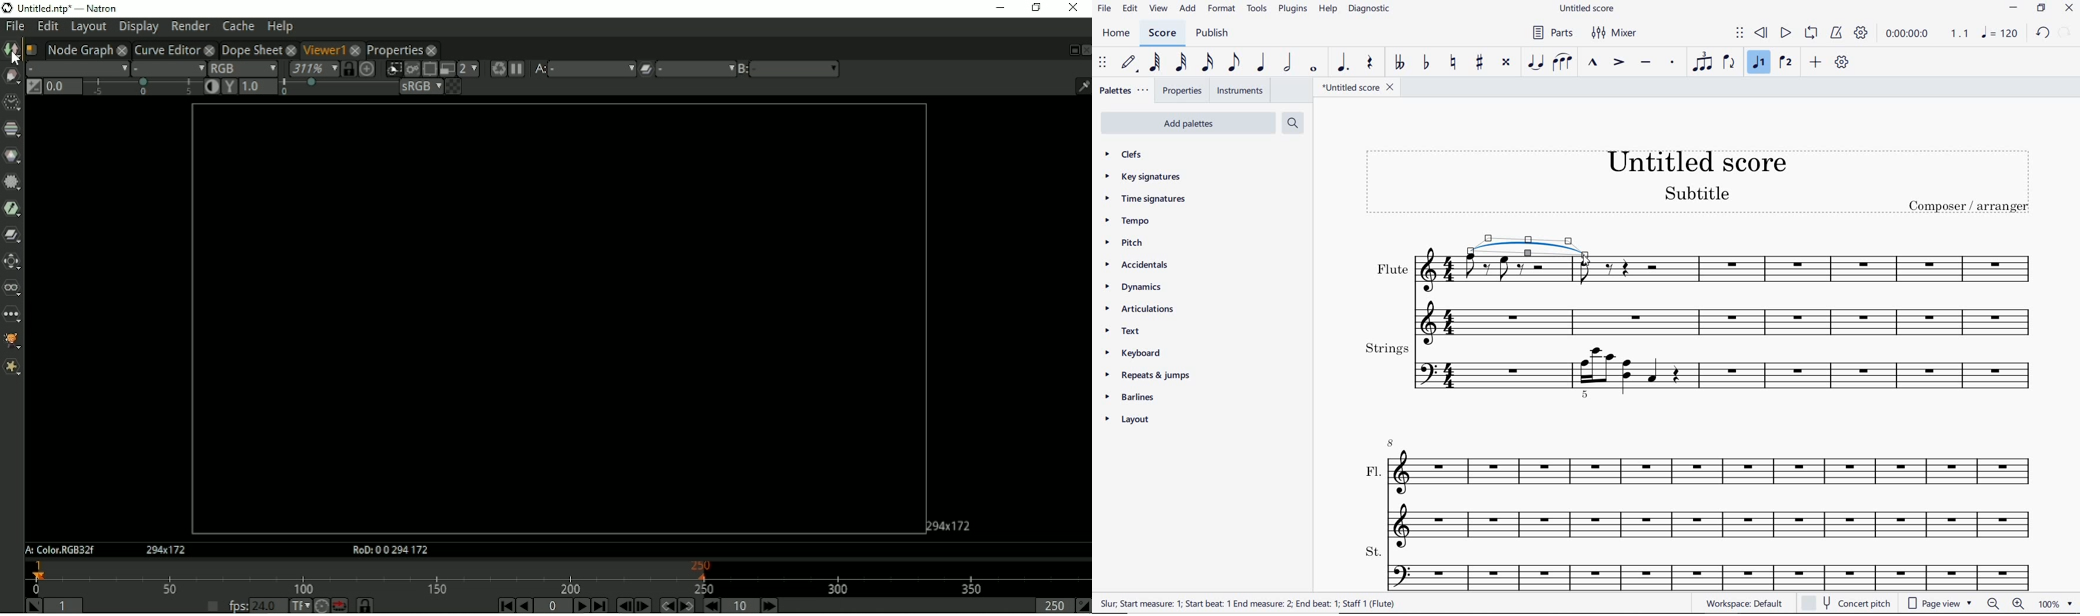  What do you see at coordinates (1645, 63) in the screenshot?
I see `TENUTO` at bounding box center [1645, 63].